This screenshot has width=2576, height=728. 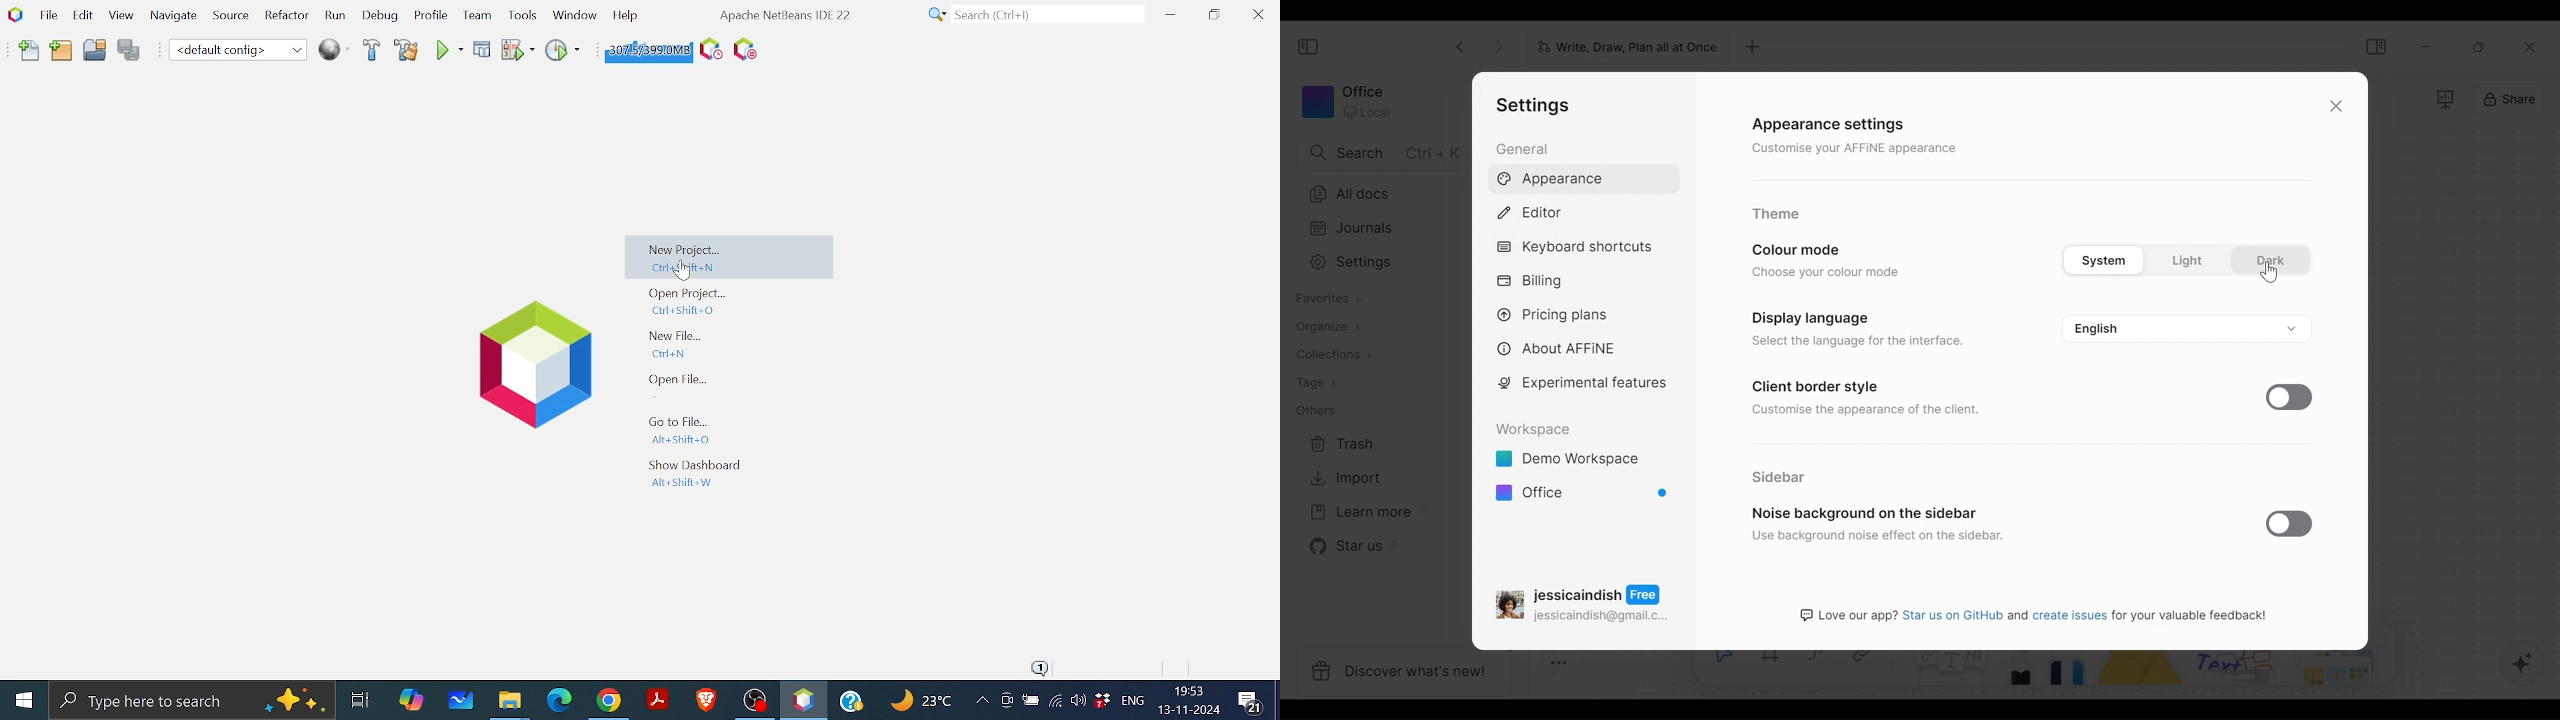 I want to click on Debug, so click(x=381, y=16).